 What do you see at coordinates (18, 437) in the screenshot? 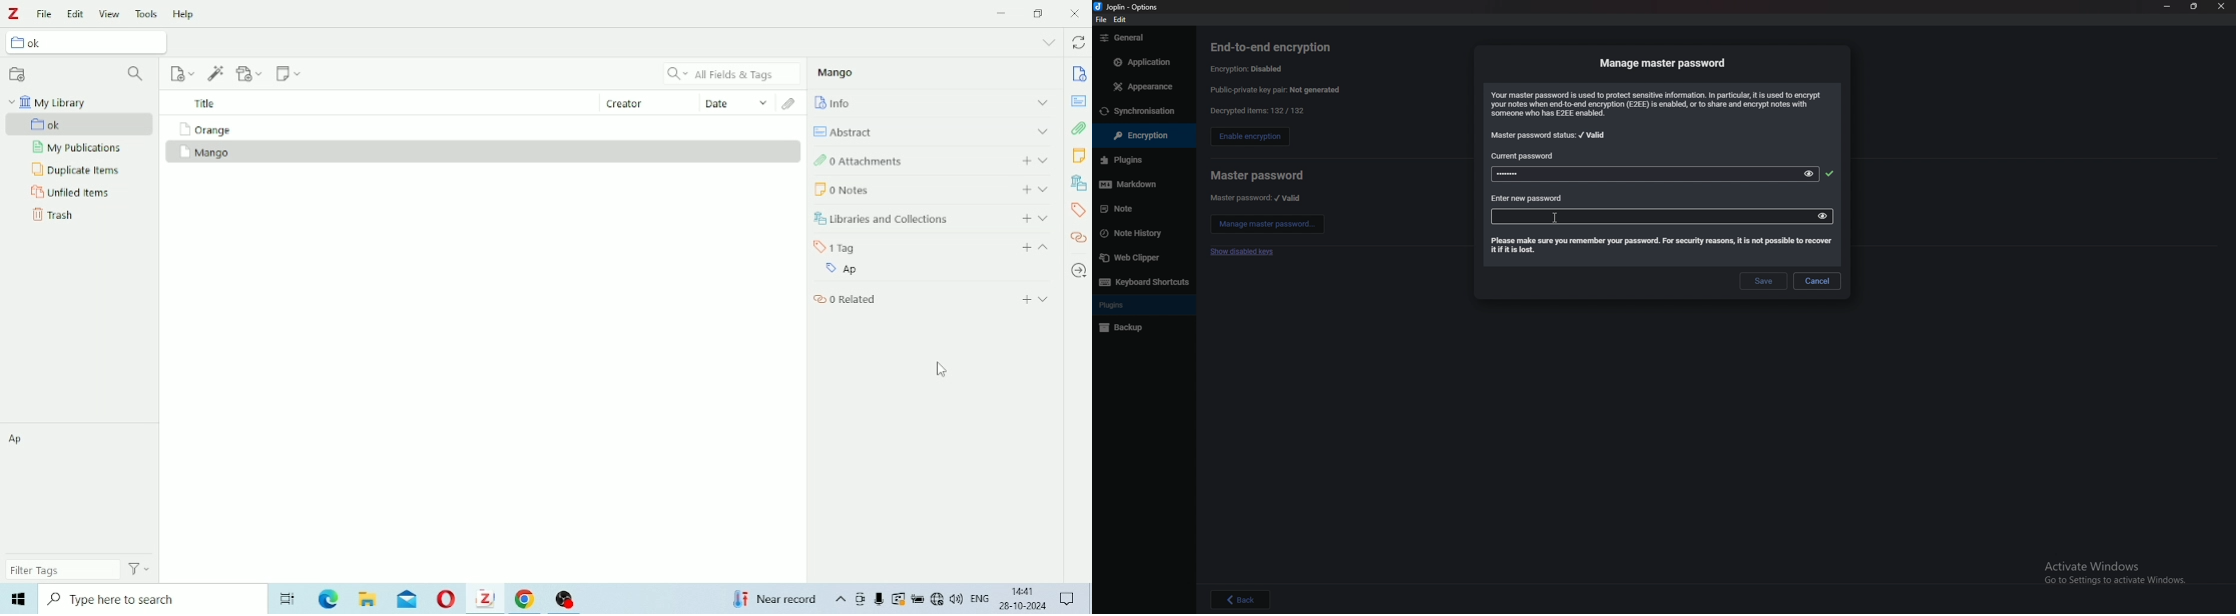
I see `ap` at bounding box center [18, 437].